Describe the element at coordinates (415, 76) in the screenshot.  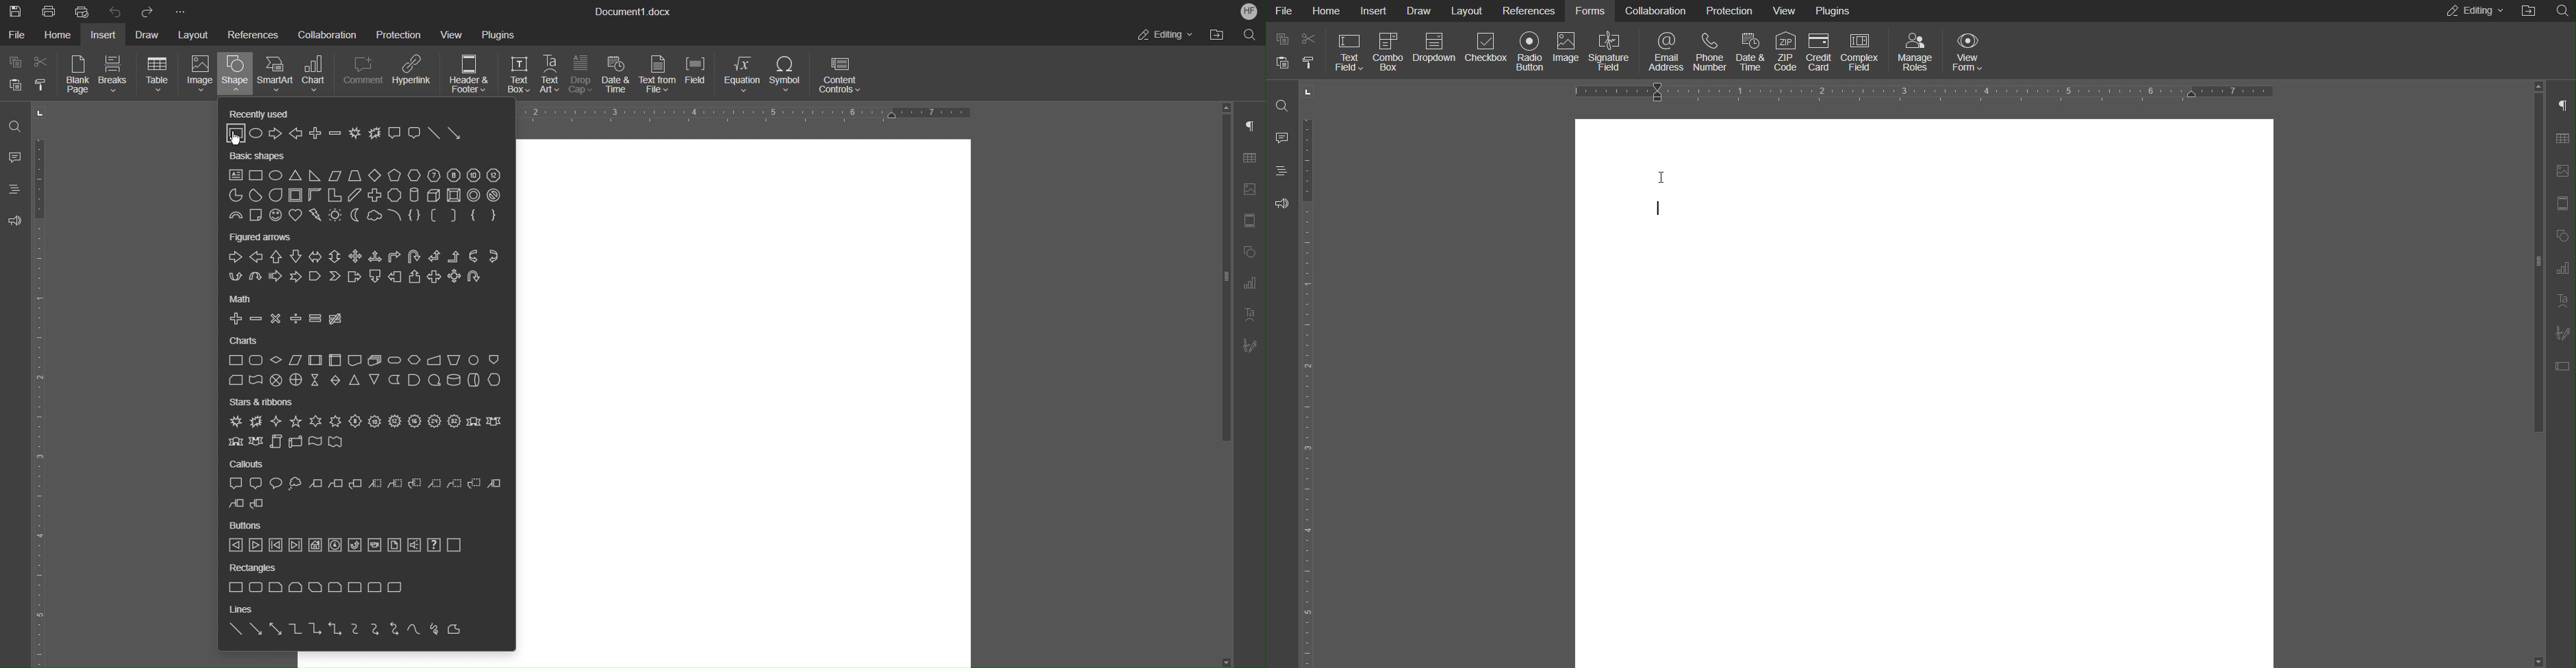
I see `Hyperlink` at that location.